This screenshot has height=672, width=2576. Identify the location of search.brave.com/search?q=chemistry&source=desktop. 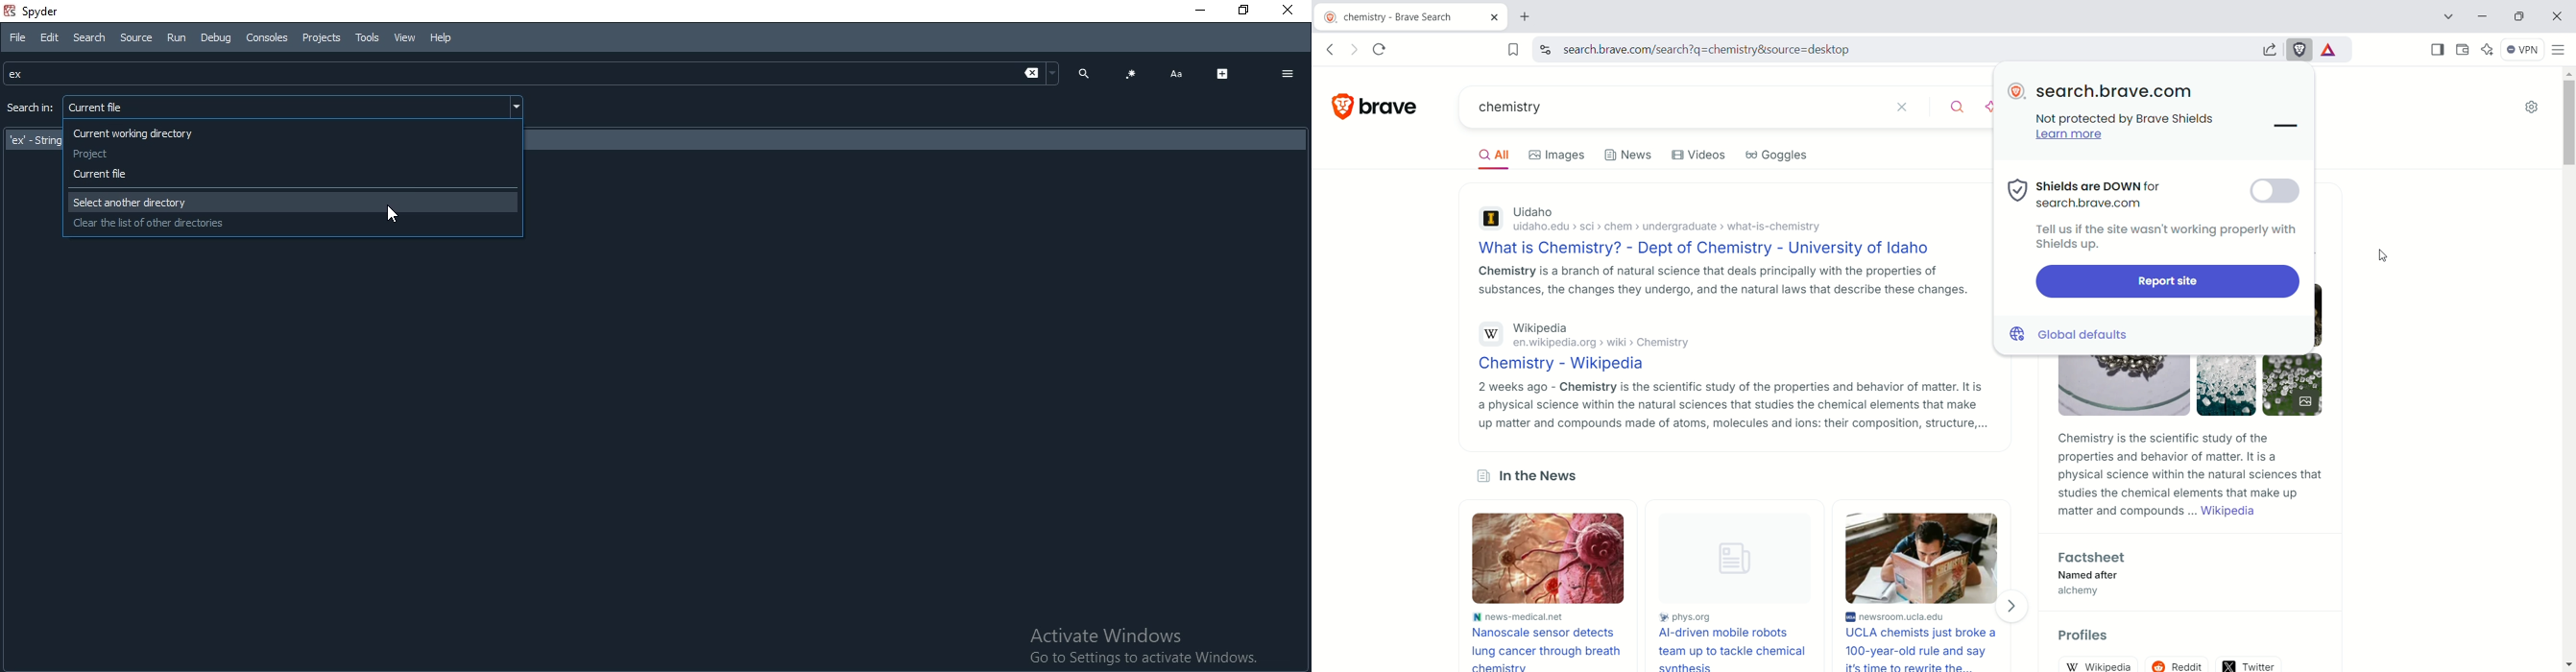
(1898, 51).